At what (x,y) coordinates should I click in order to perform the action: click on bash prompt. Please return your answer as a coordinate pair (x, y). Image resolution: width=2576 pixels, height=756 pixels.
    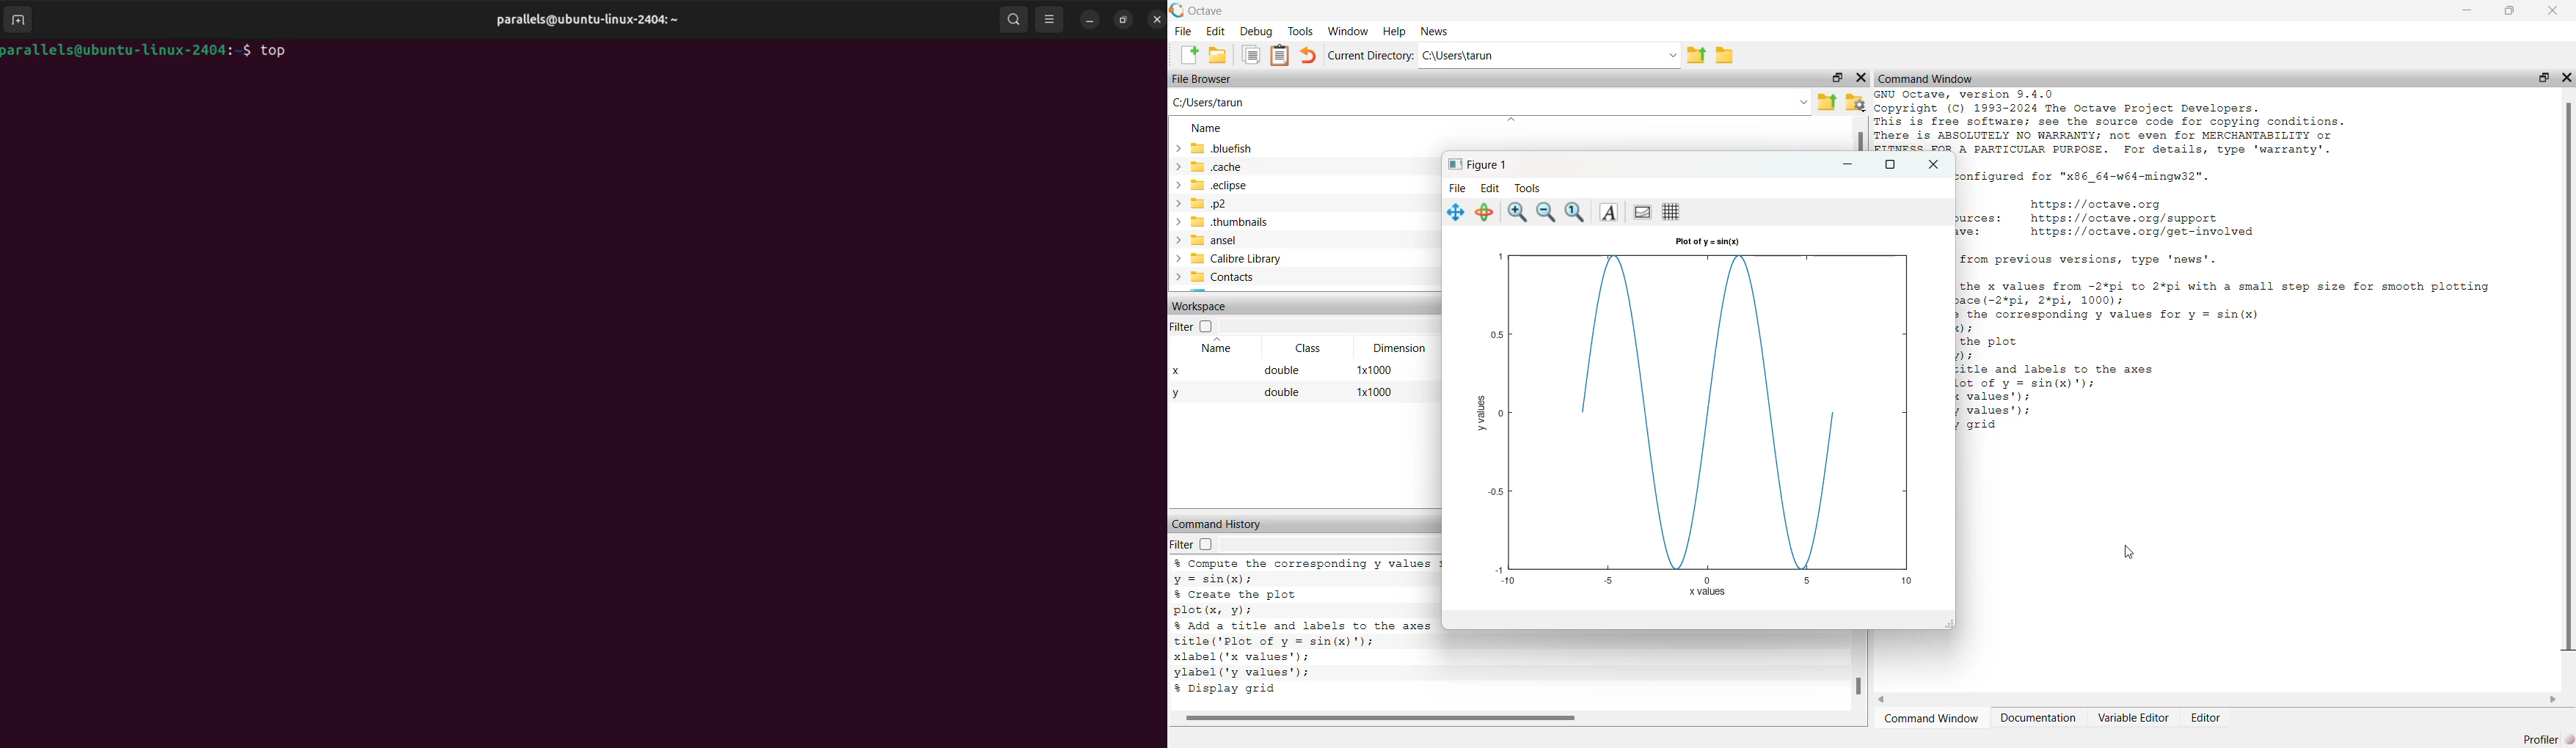
    Looking at the image, I should click on (1155, 19).